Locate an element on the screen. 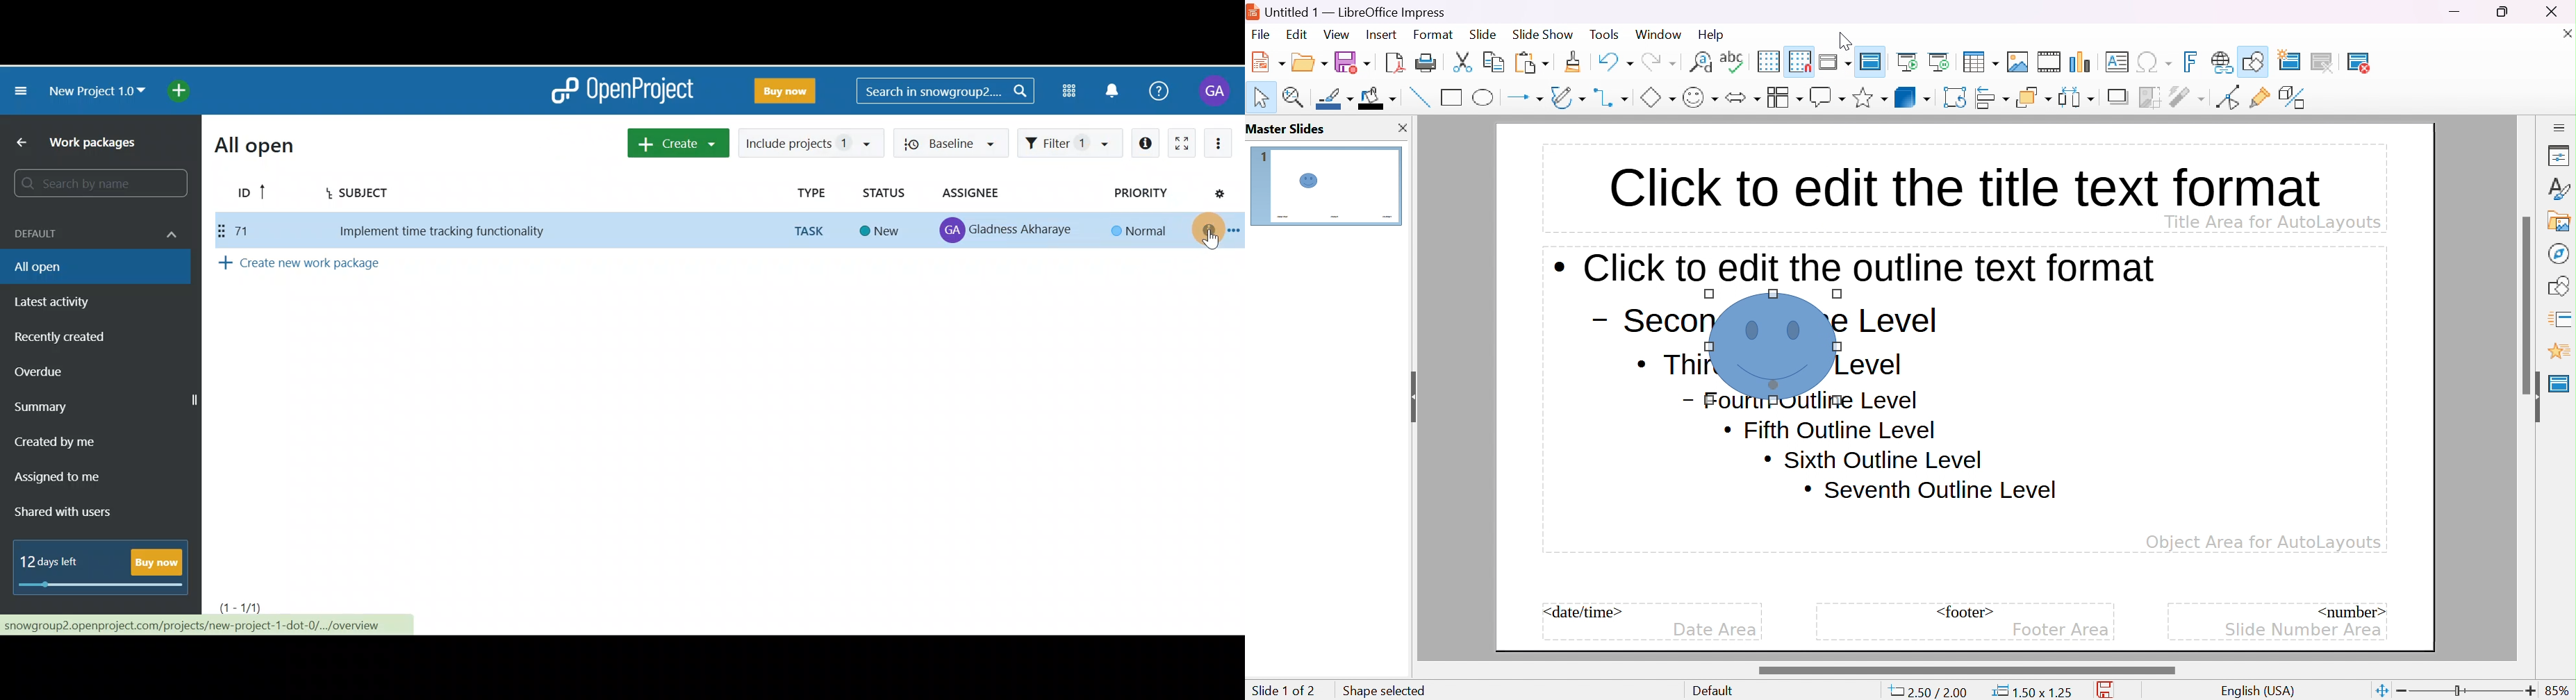  duplicate slide is located at coordinates (2332, 62).